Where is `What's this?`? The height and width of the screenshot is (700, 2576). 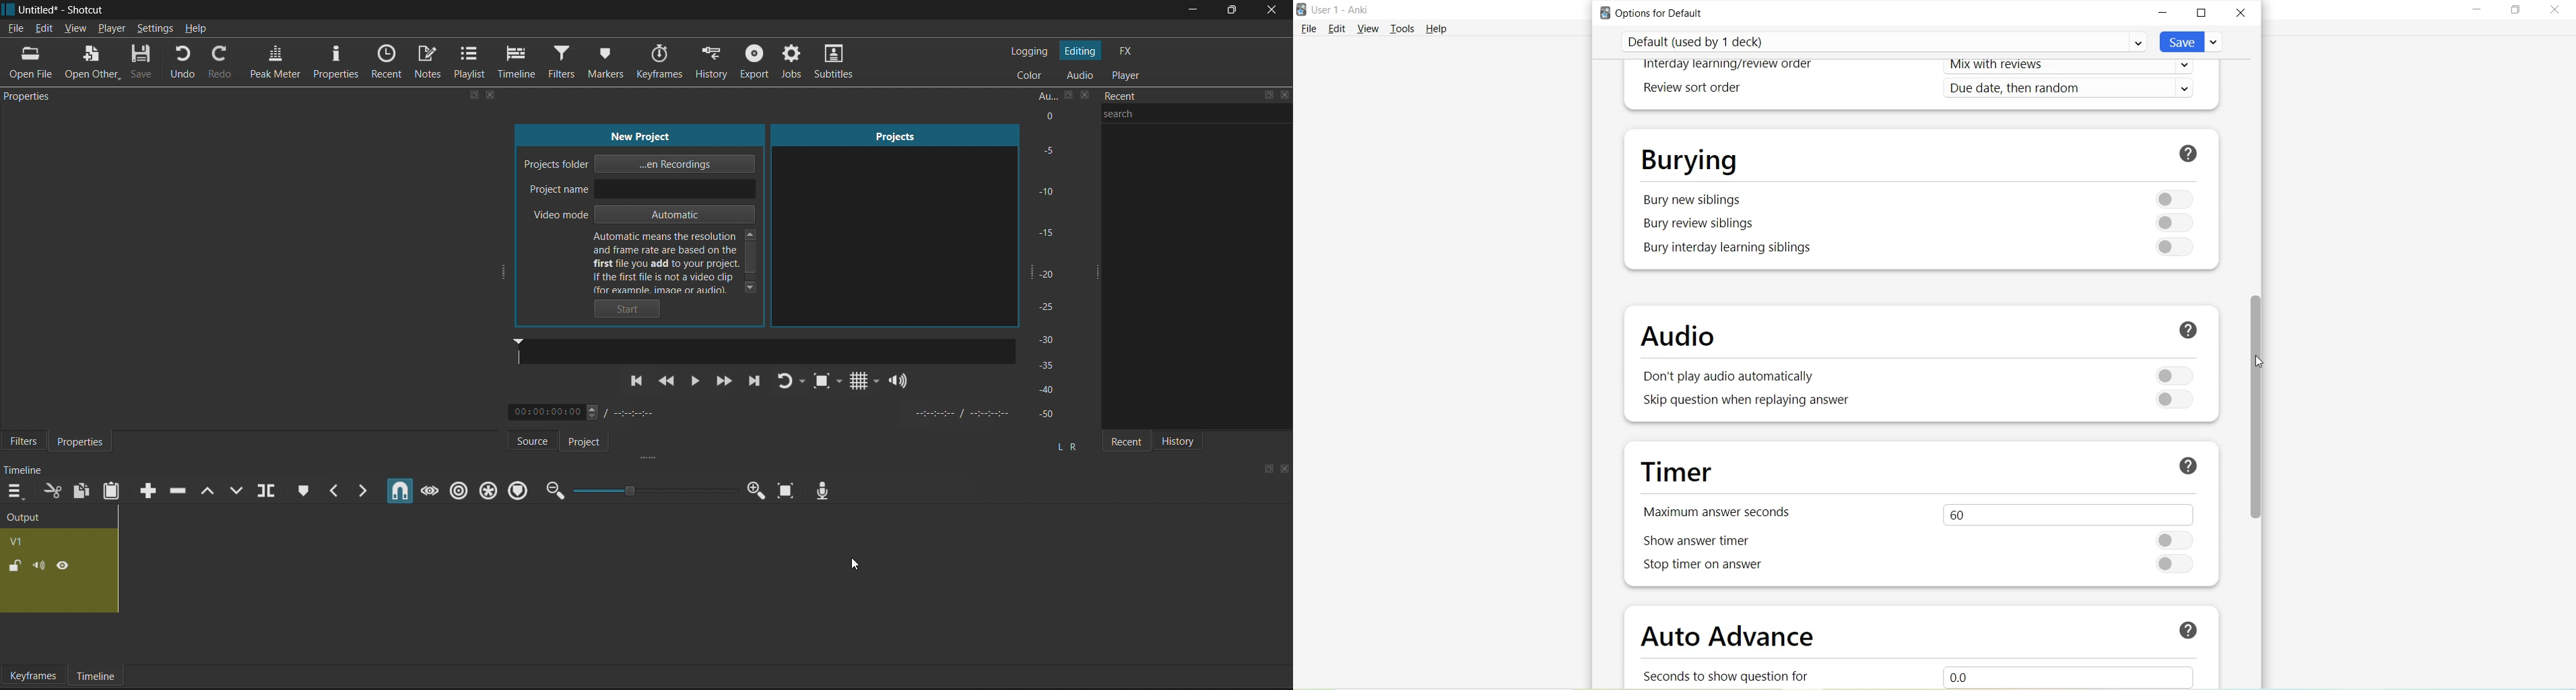
What's this? is located at coordinates (2191, 152).